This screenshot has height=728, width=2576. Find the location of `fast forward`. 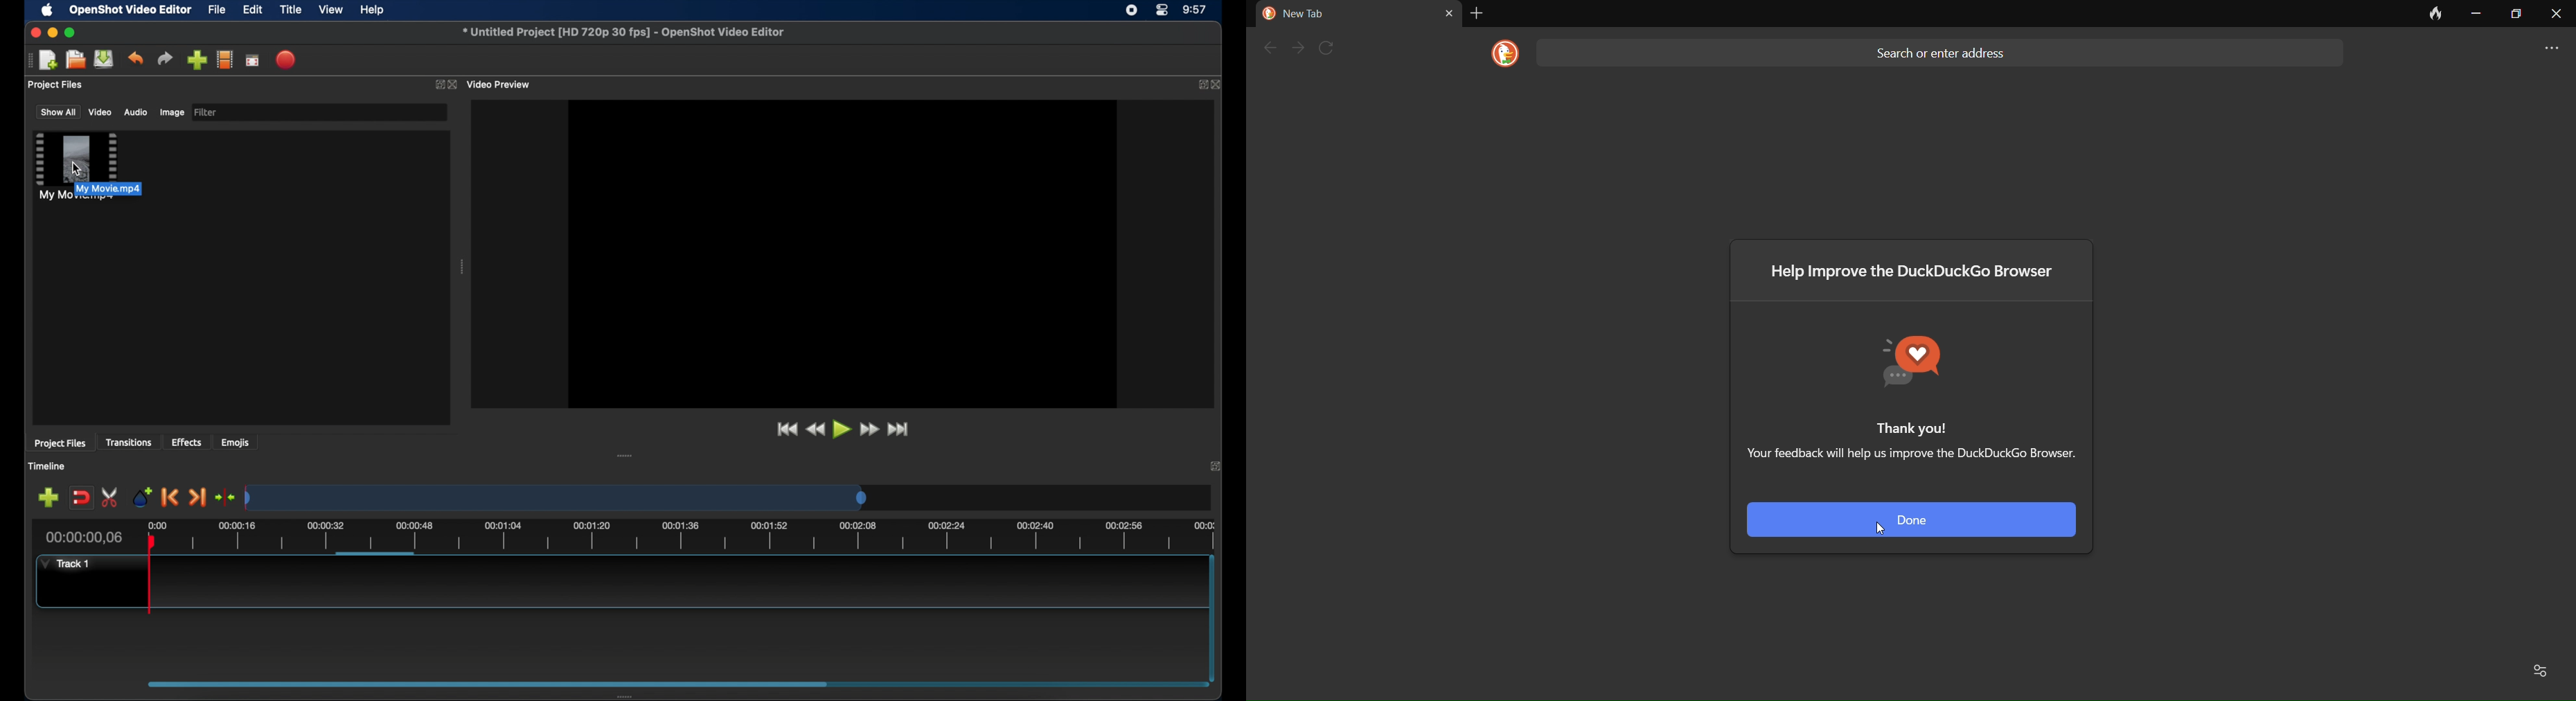

fast forward is located at coordinates (870, 430).